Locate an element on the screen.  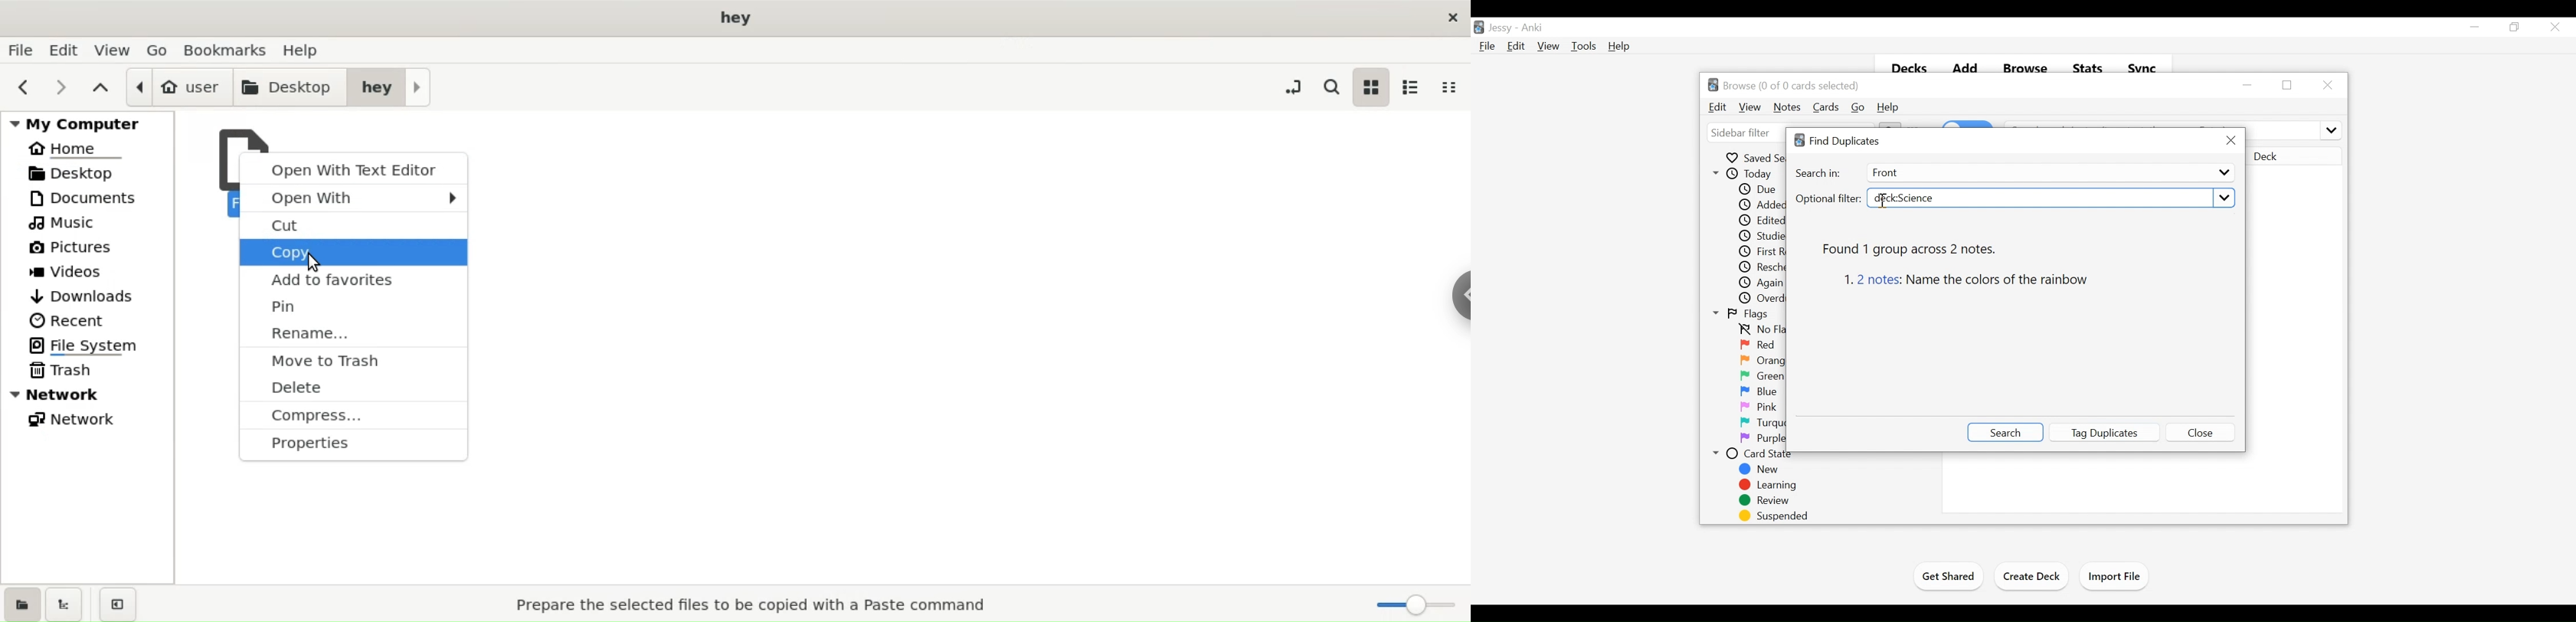
more options is located at coordinates (2330, 129).